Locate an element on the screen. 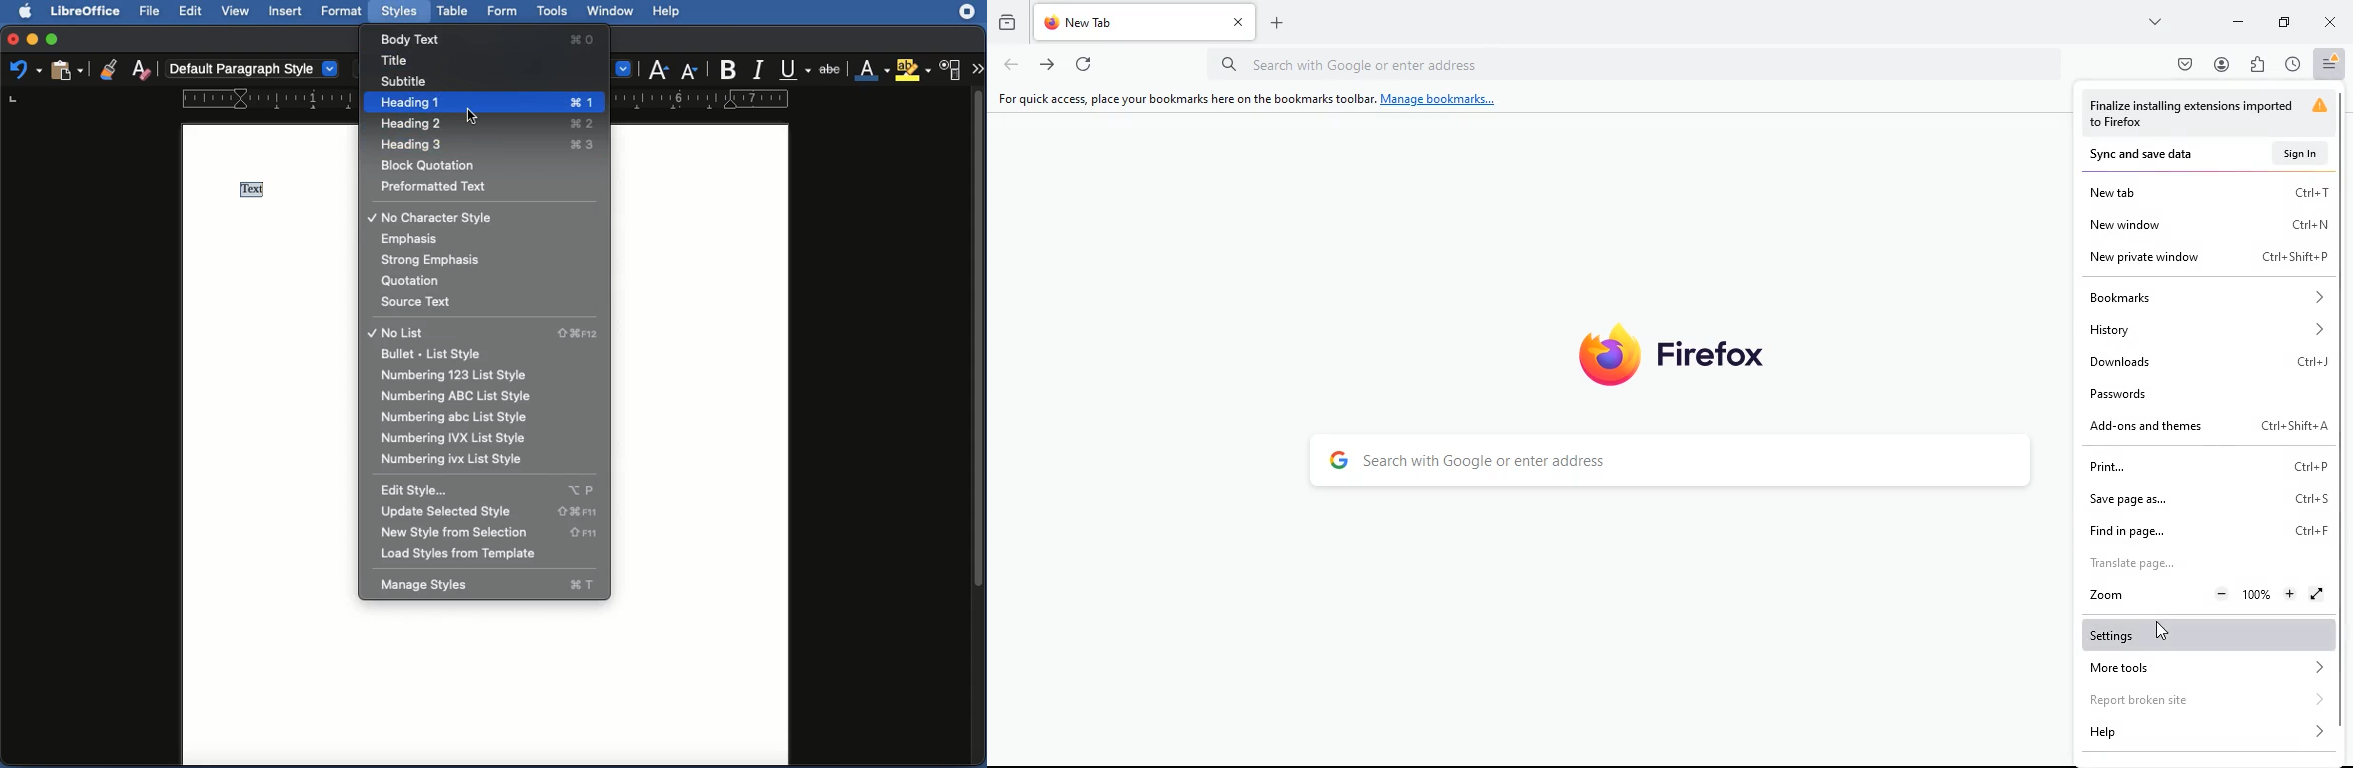 Image resolution: width=2380 pixels, height=784 pixels. tab is located at coordinates (1143, 23).